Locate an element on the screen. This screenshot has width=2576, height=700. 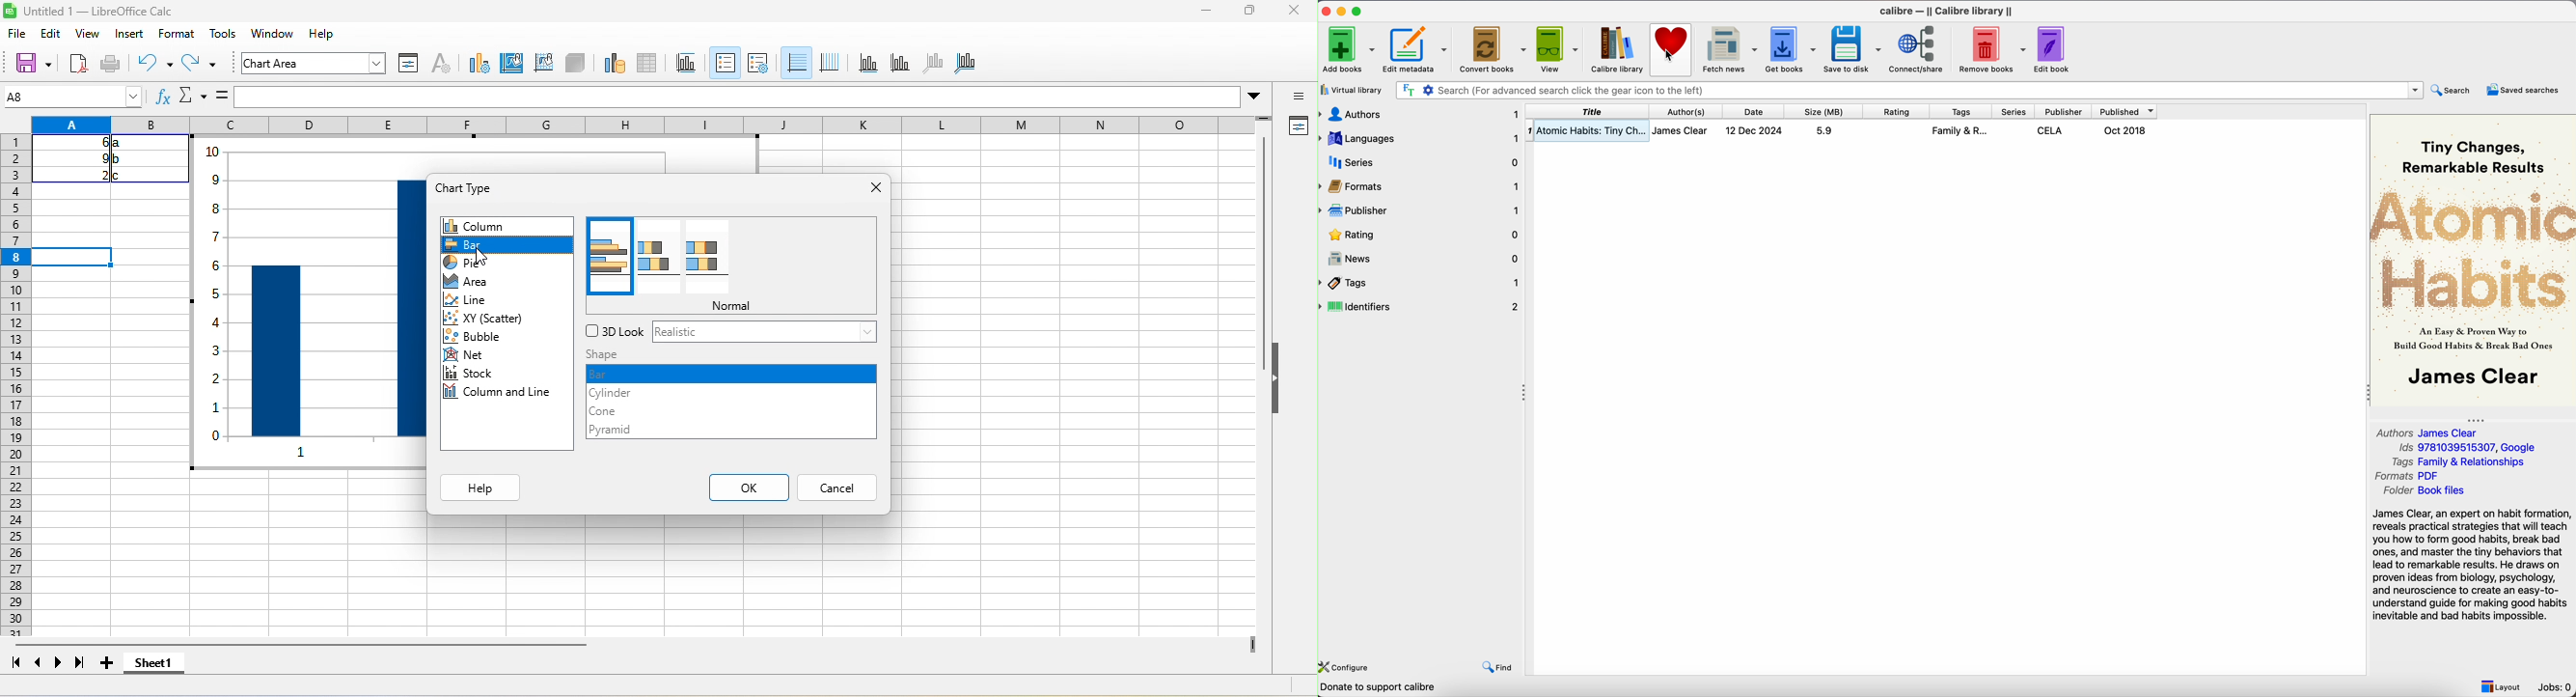
rating is located at coordinates (1895, 111).